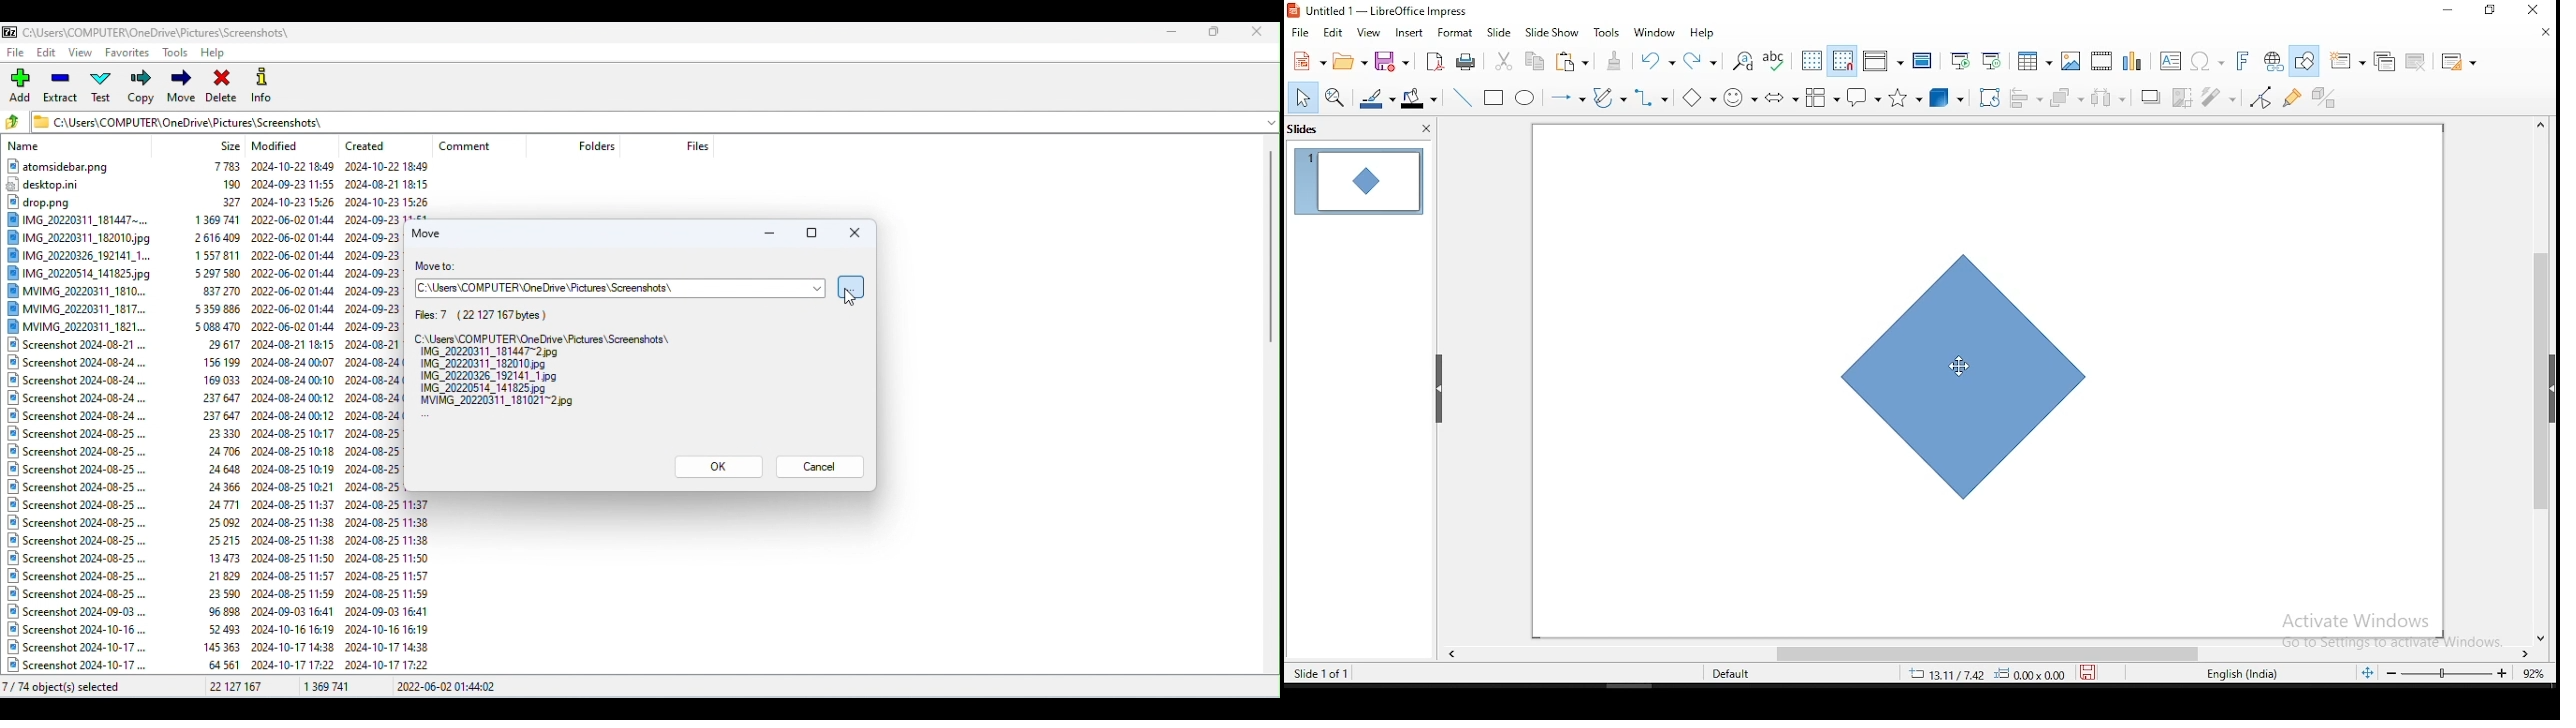 The width and height of the screenshot is (2576, 728). I want to click on Name, so click(27, 147).